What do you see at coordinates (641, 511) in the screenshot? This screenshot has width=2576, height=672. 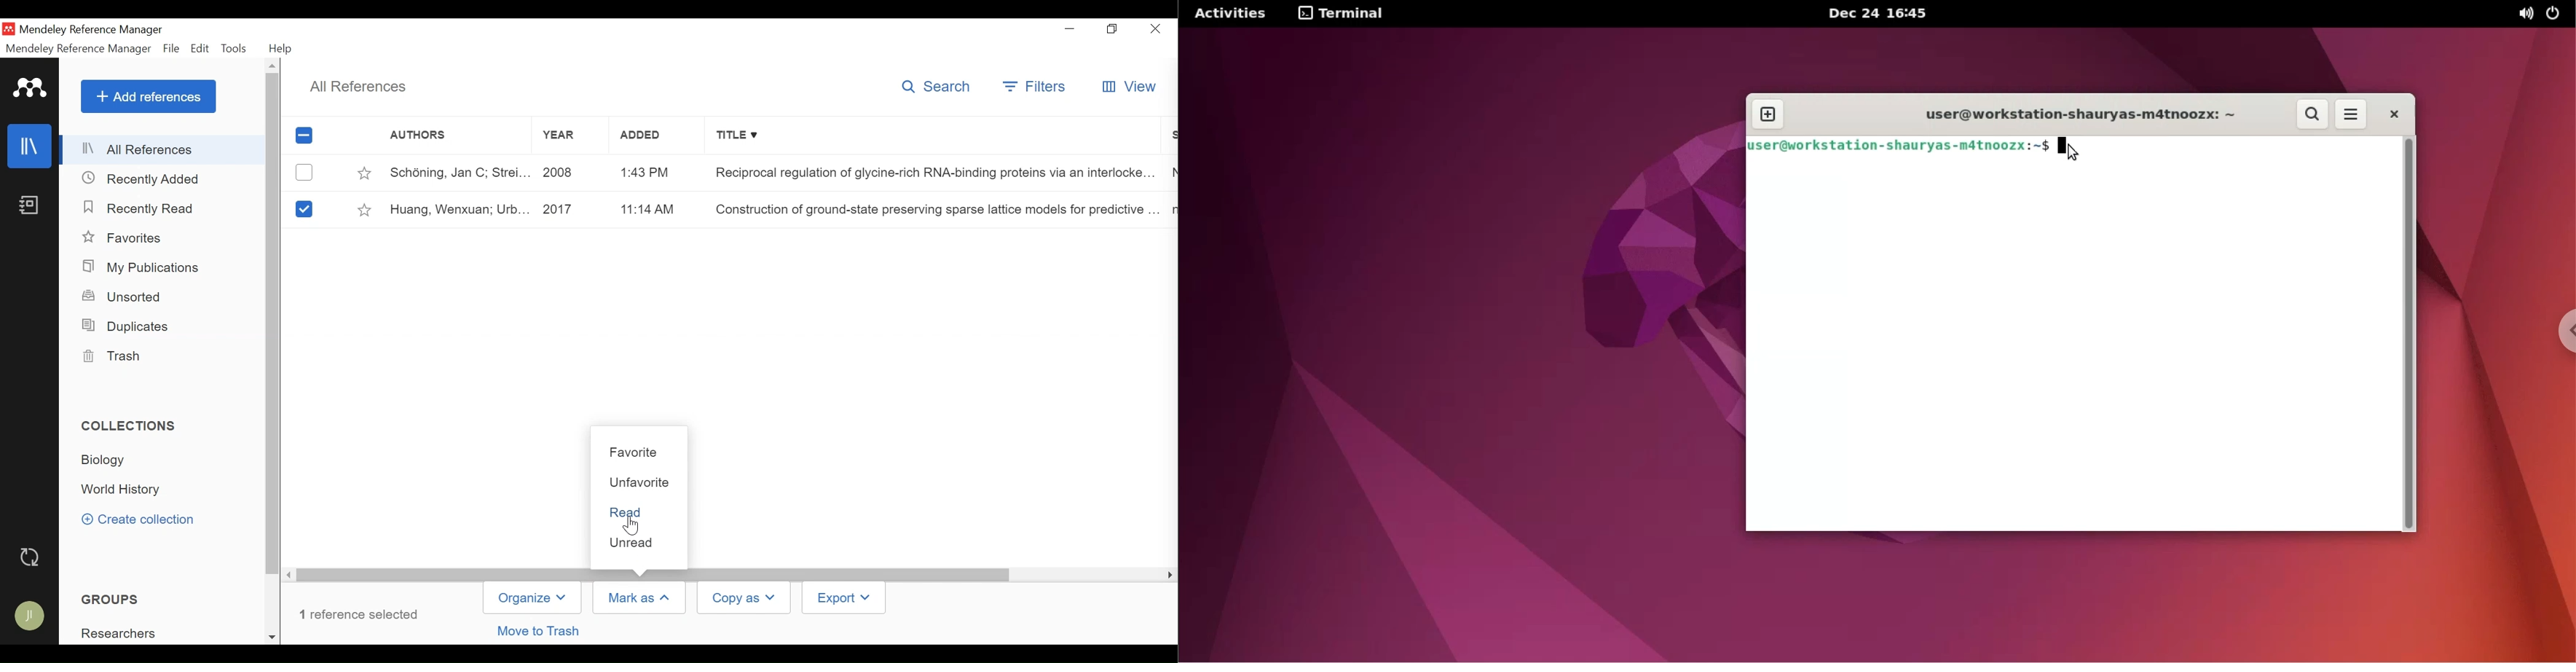 I see `Read` at bounding box center [641, 511].